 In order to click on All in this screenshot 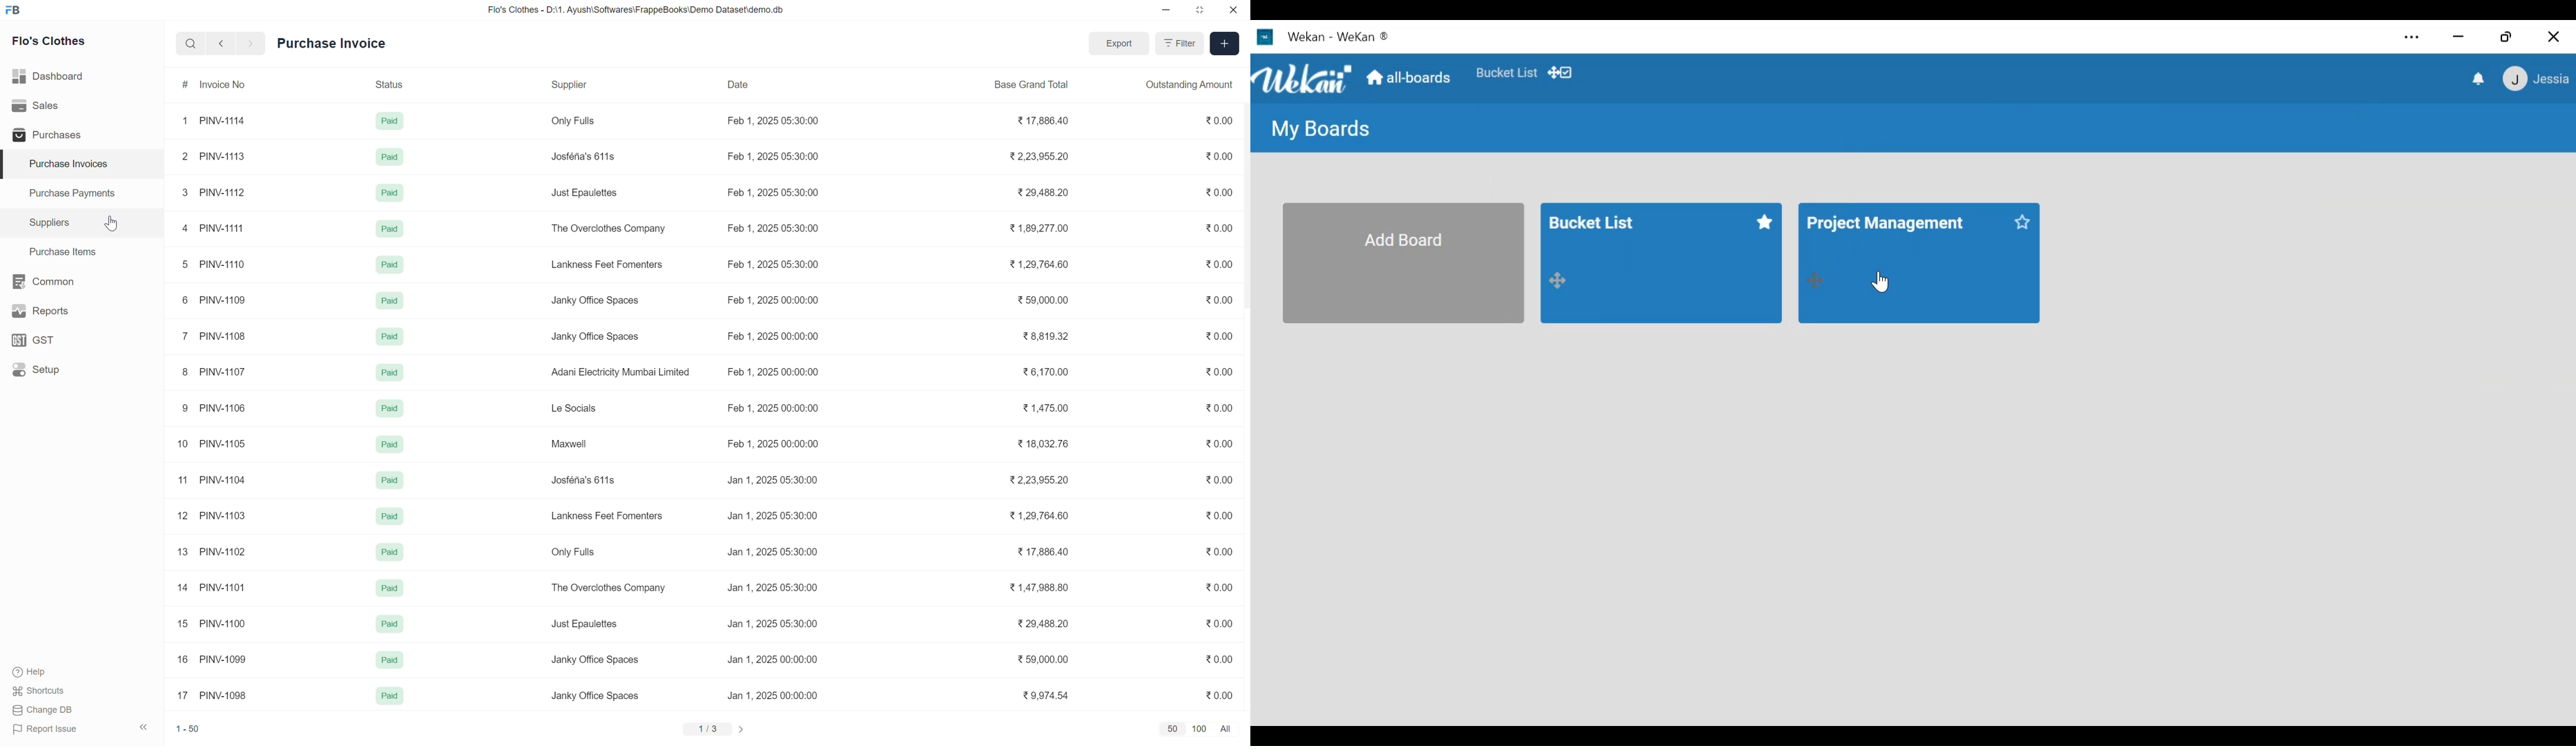, I will do `click(1227, 729)`.